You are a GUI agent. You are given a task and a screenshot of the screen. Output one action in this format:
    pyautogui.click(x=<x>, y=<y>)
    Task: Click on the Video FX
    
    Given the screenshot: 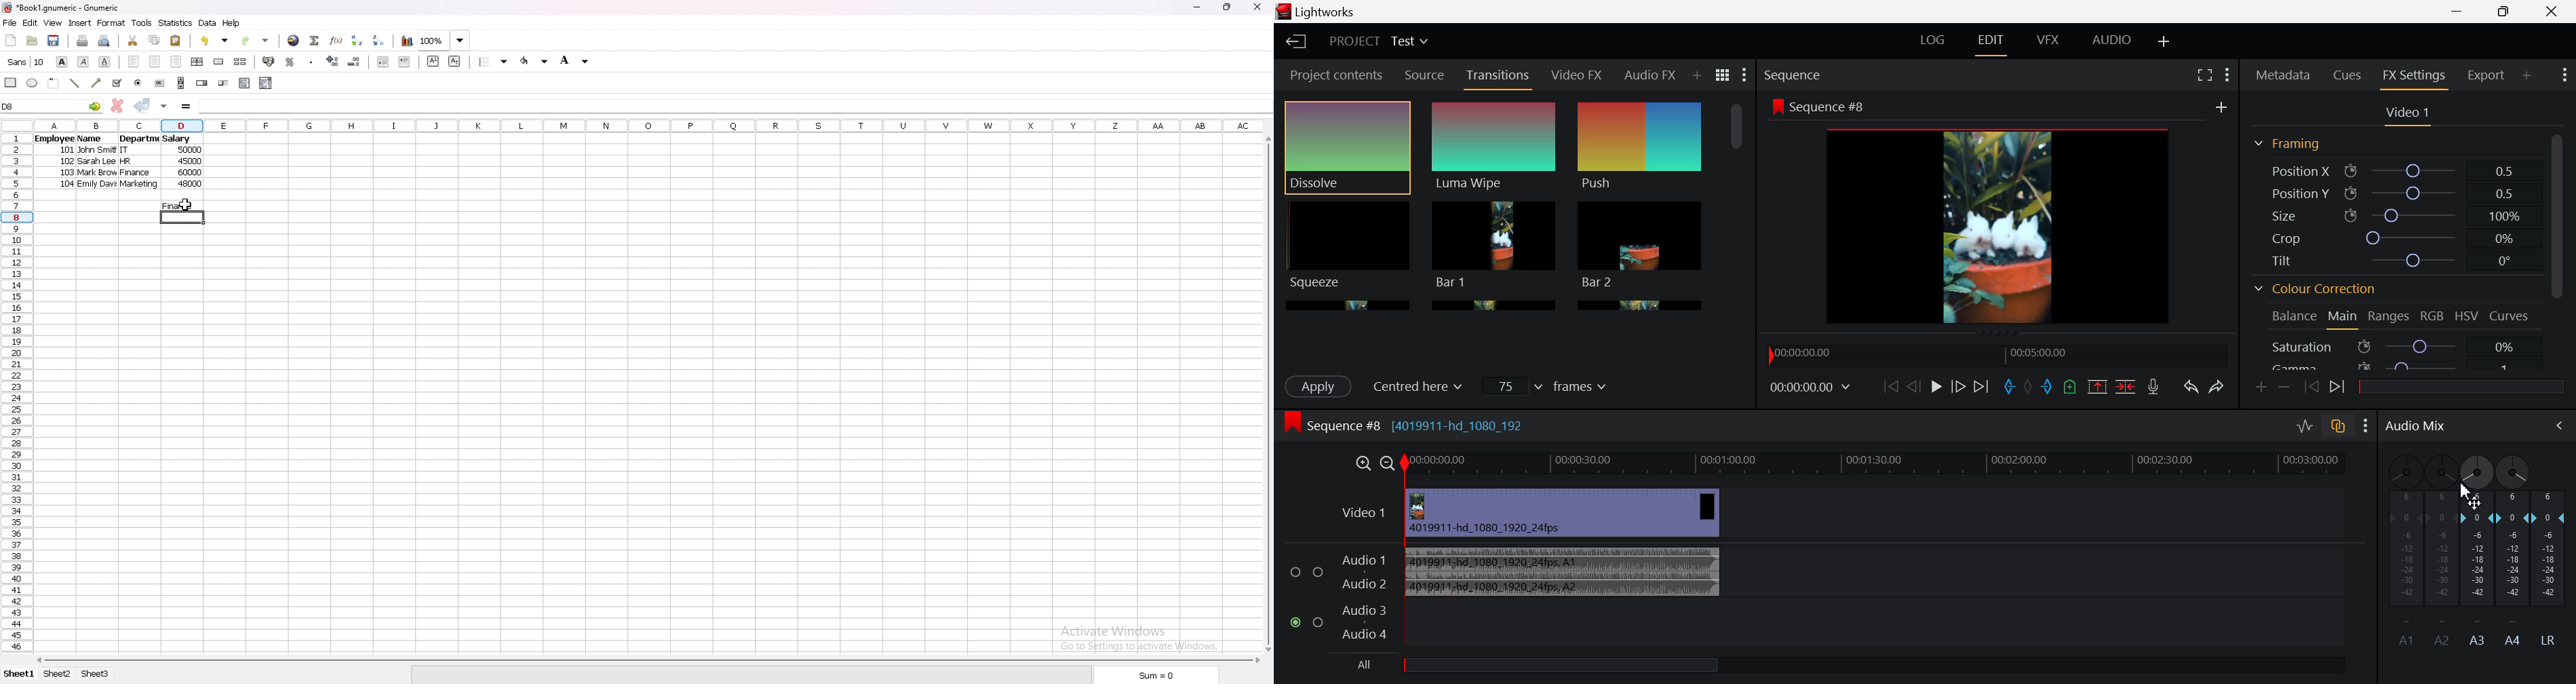 What is the action you would take?
    pyautogui.click(x=1576, y=77)
    